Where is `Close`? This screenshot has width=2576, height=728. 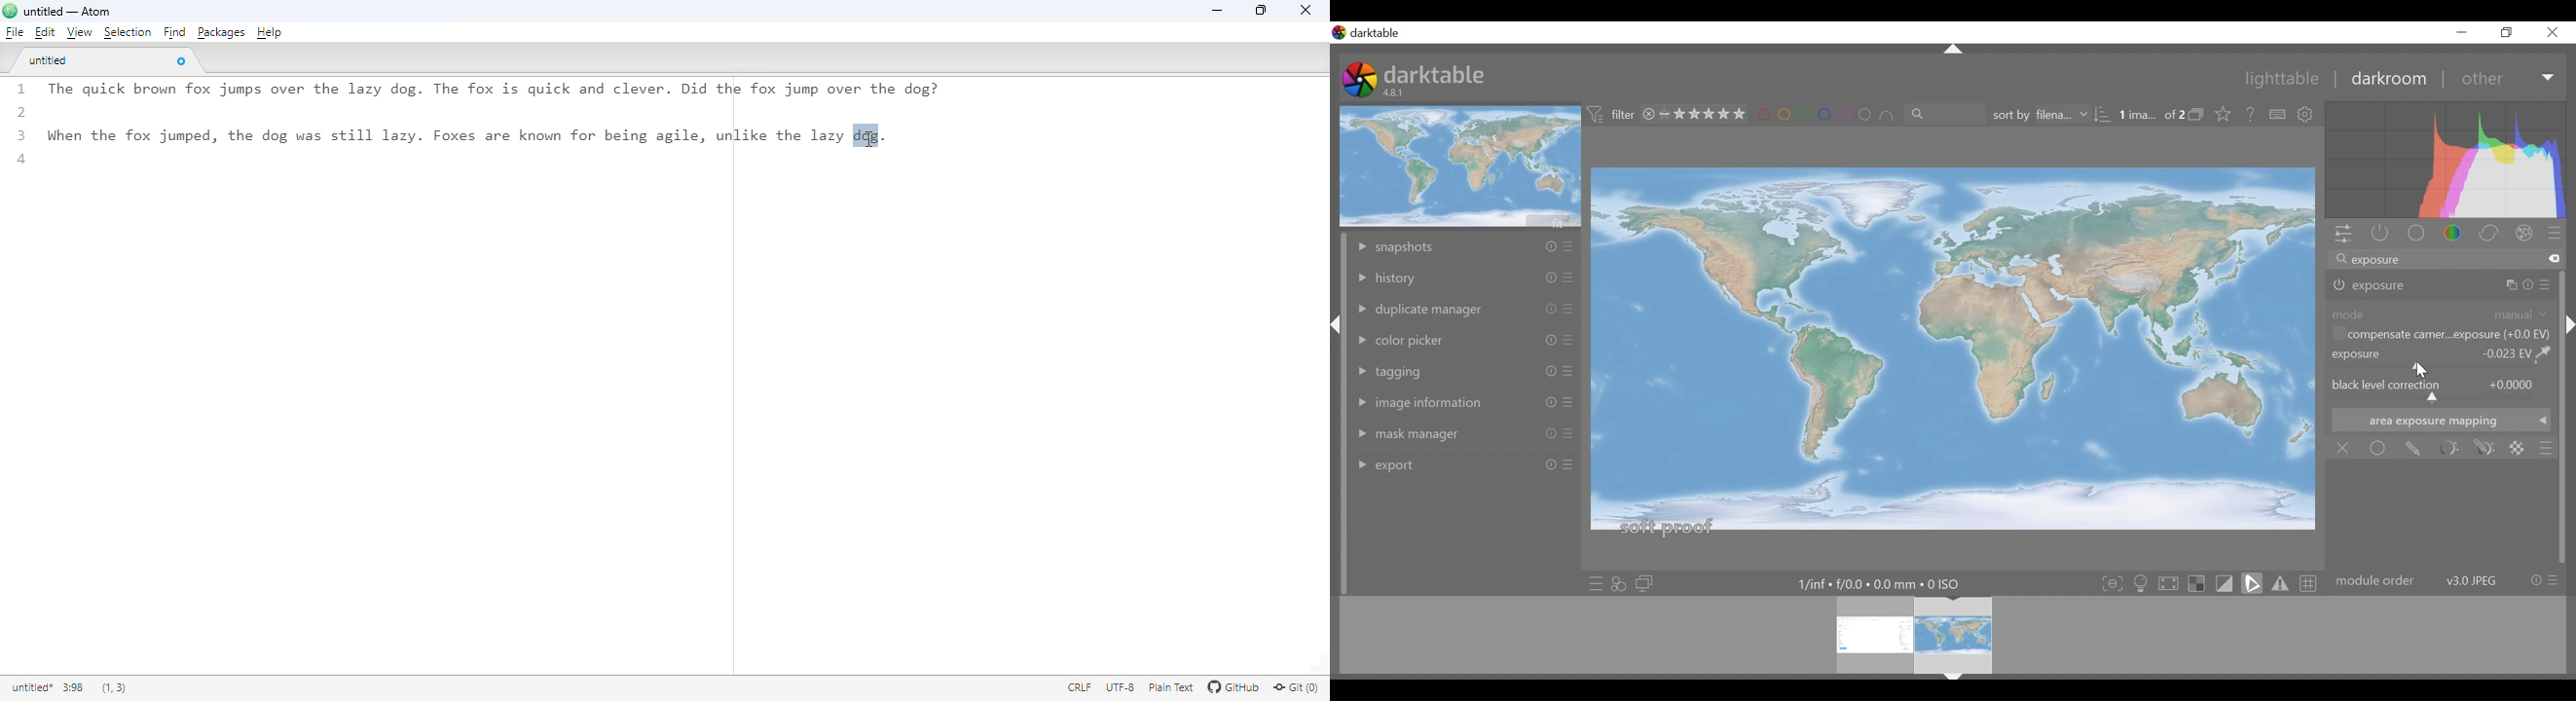
Close is located at coordinates (2553, 32).